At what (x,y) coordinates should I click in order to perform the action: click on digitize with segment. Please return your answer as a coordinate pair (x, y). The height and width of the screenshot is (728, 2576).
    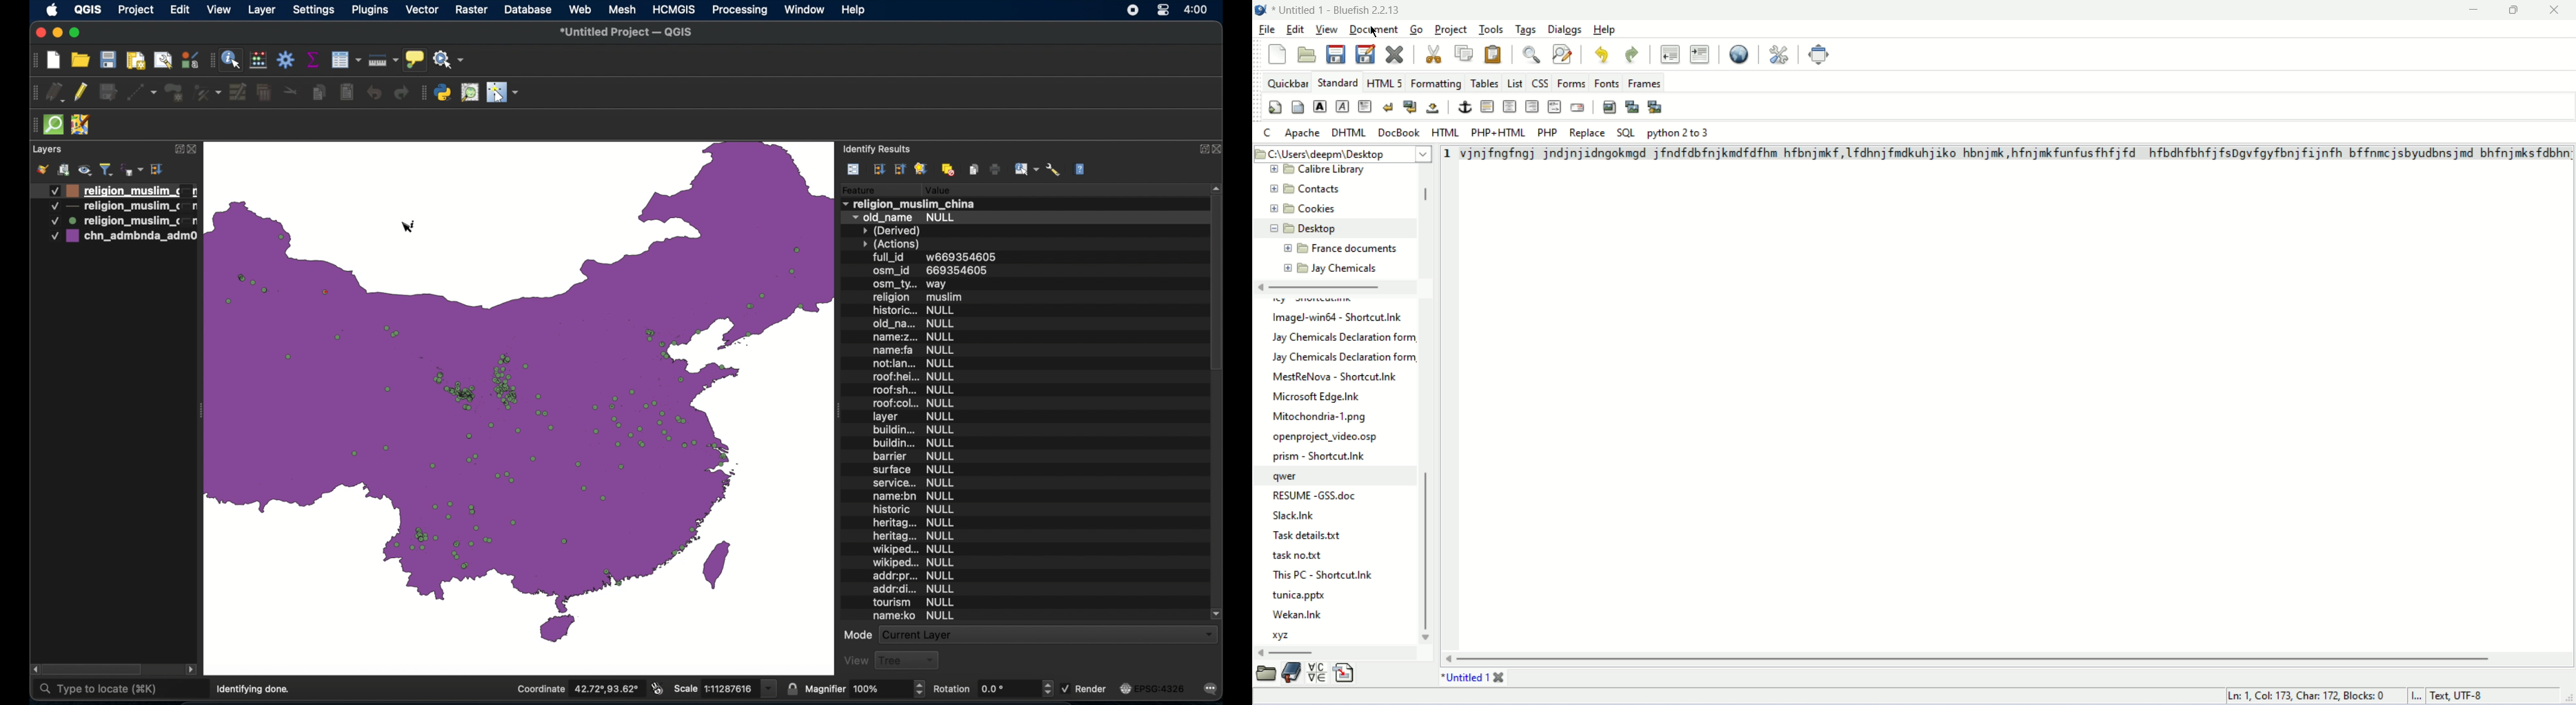
    Looking at the image, I should click on (143, 91).